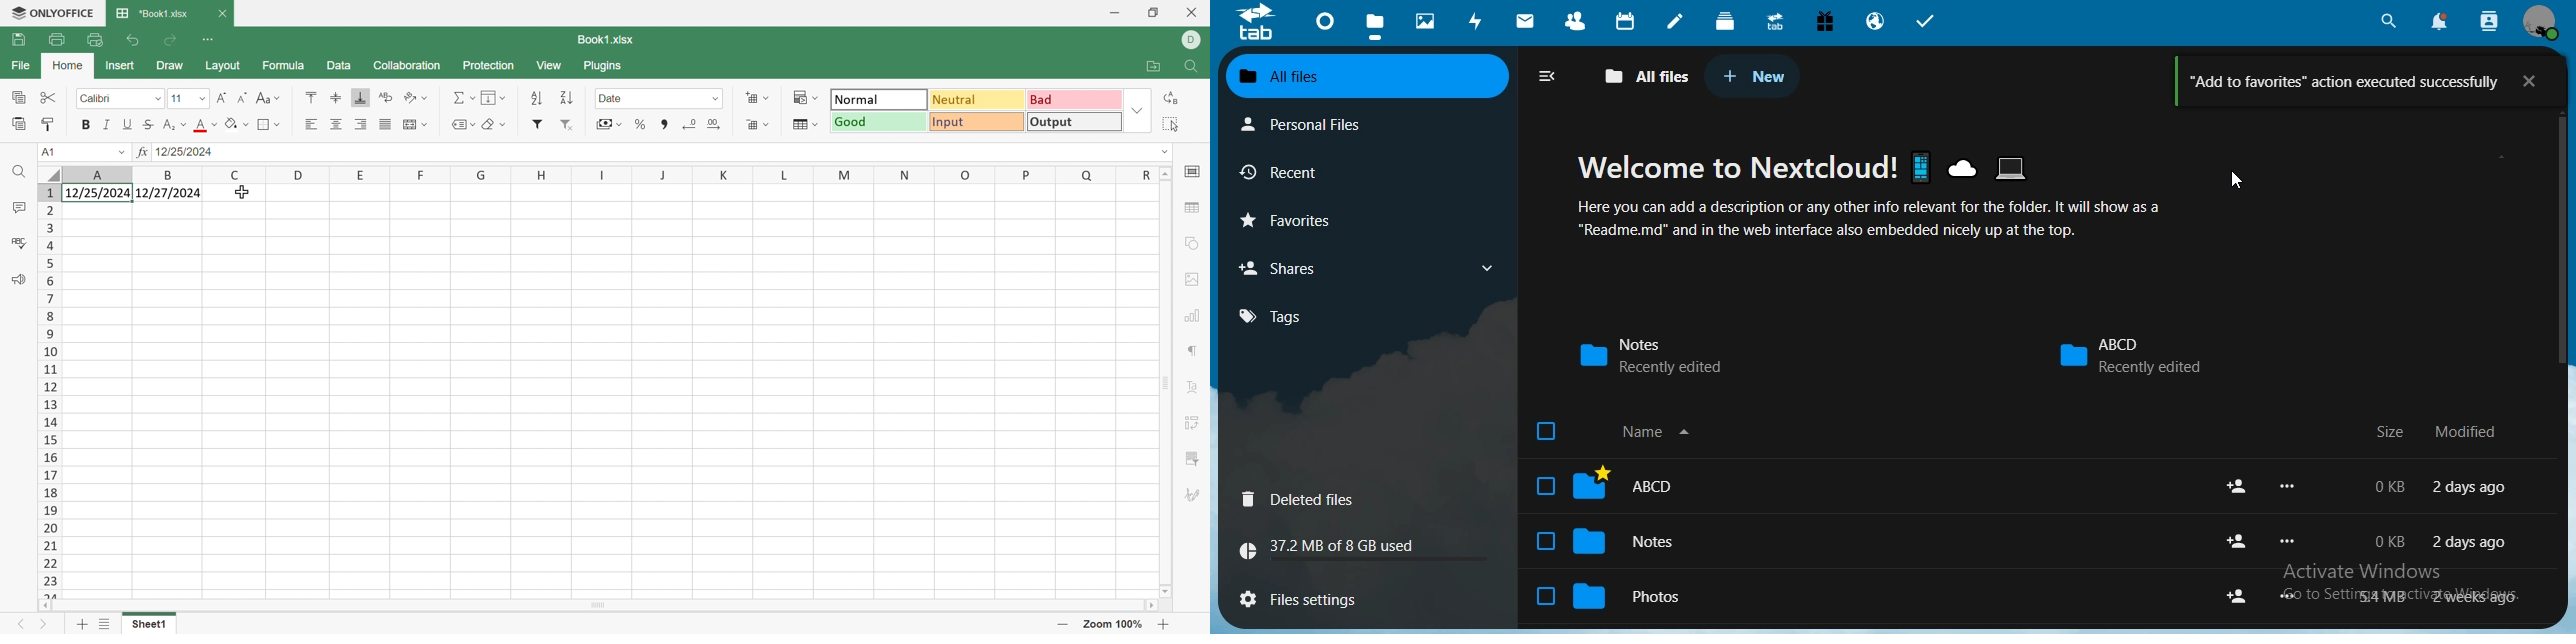 The width and height of the screenshot is (2576, 644). Describe the element at coordinates (1284, 268) in the screenshot. I see `shares` at that location.